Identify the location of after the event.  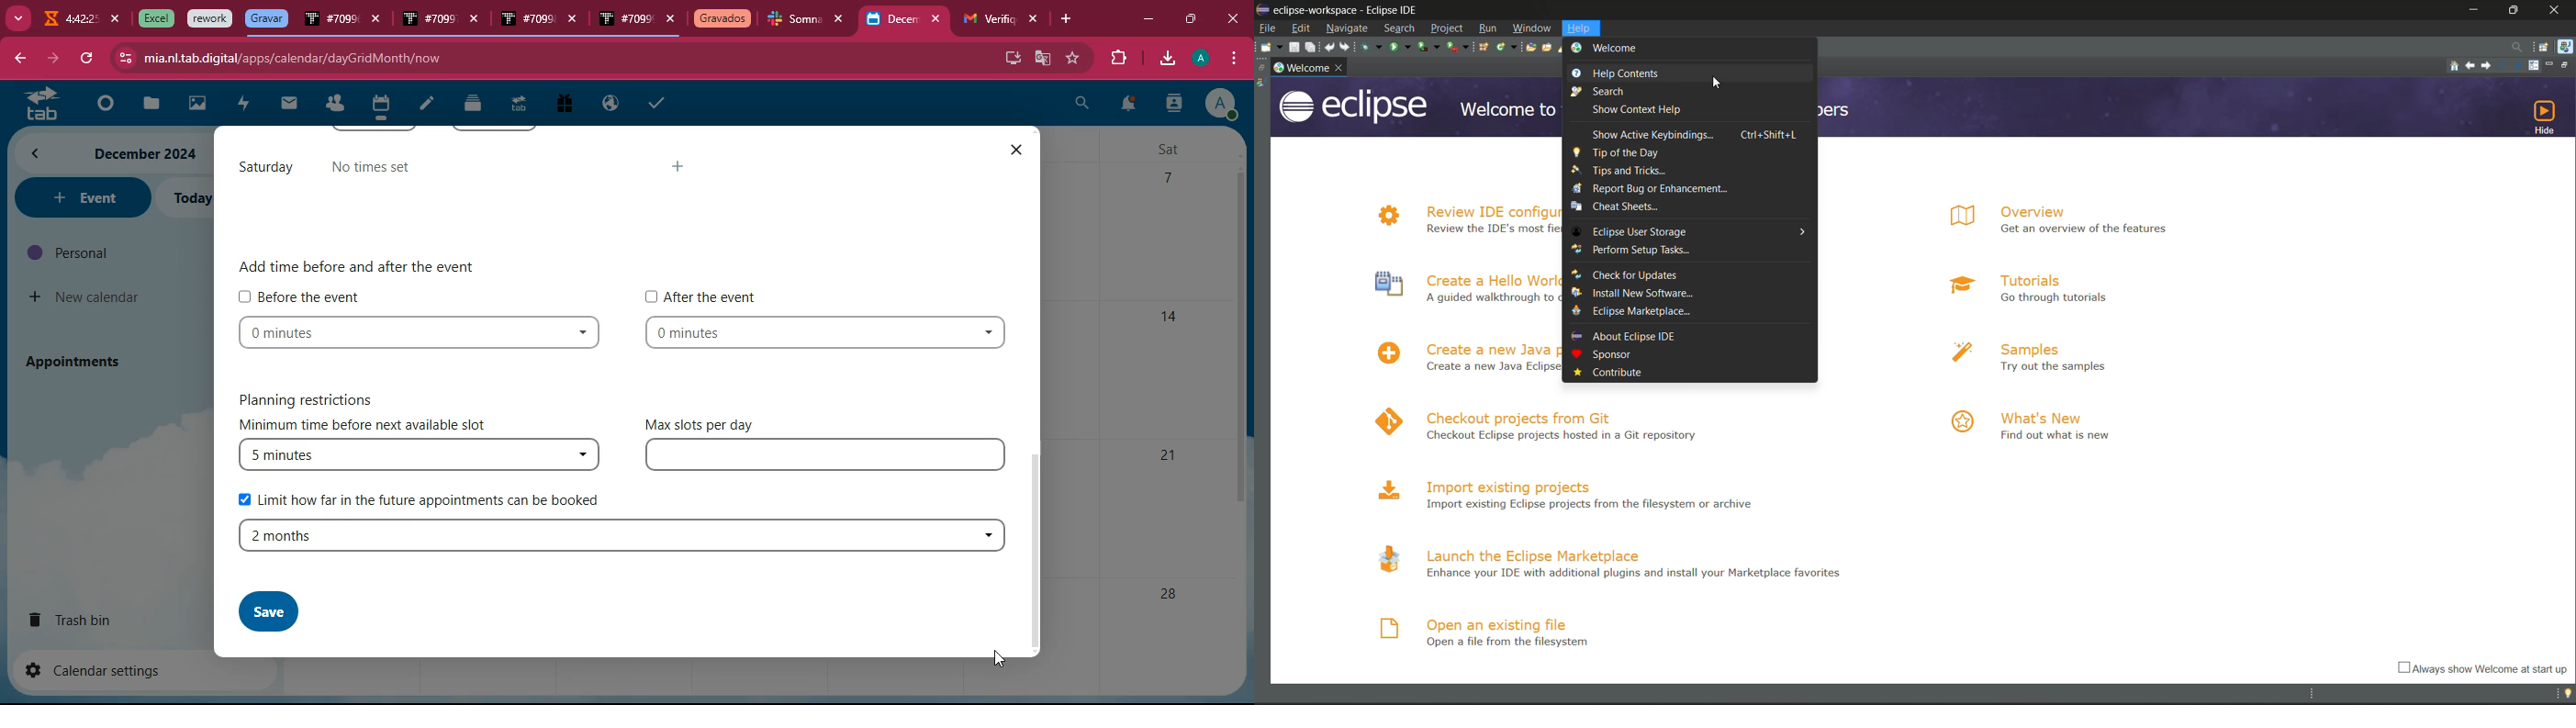
(704, 296).